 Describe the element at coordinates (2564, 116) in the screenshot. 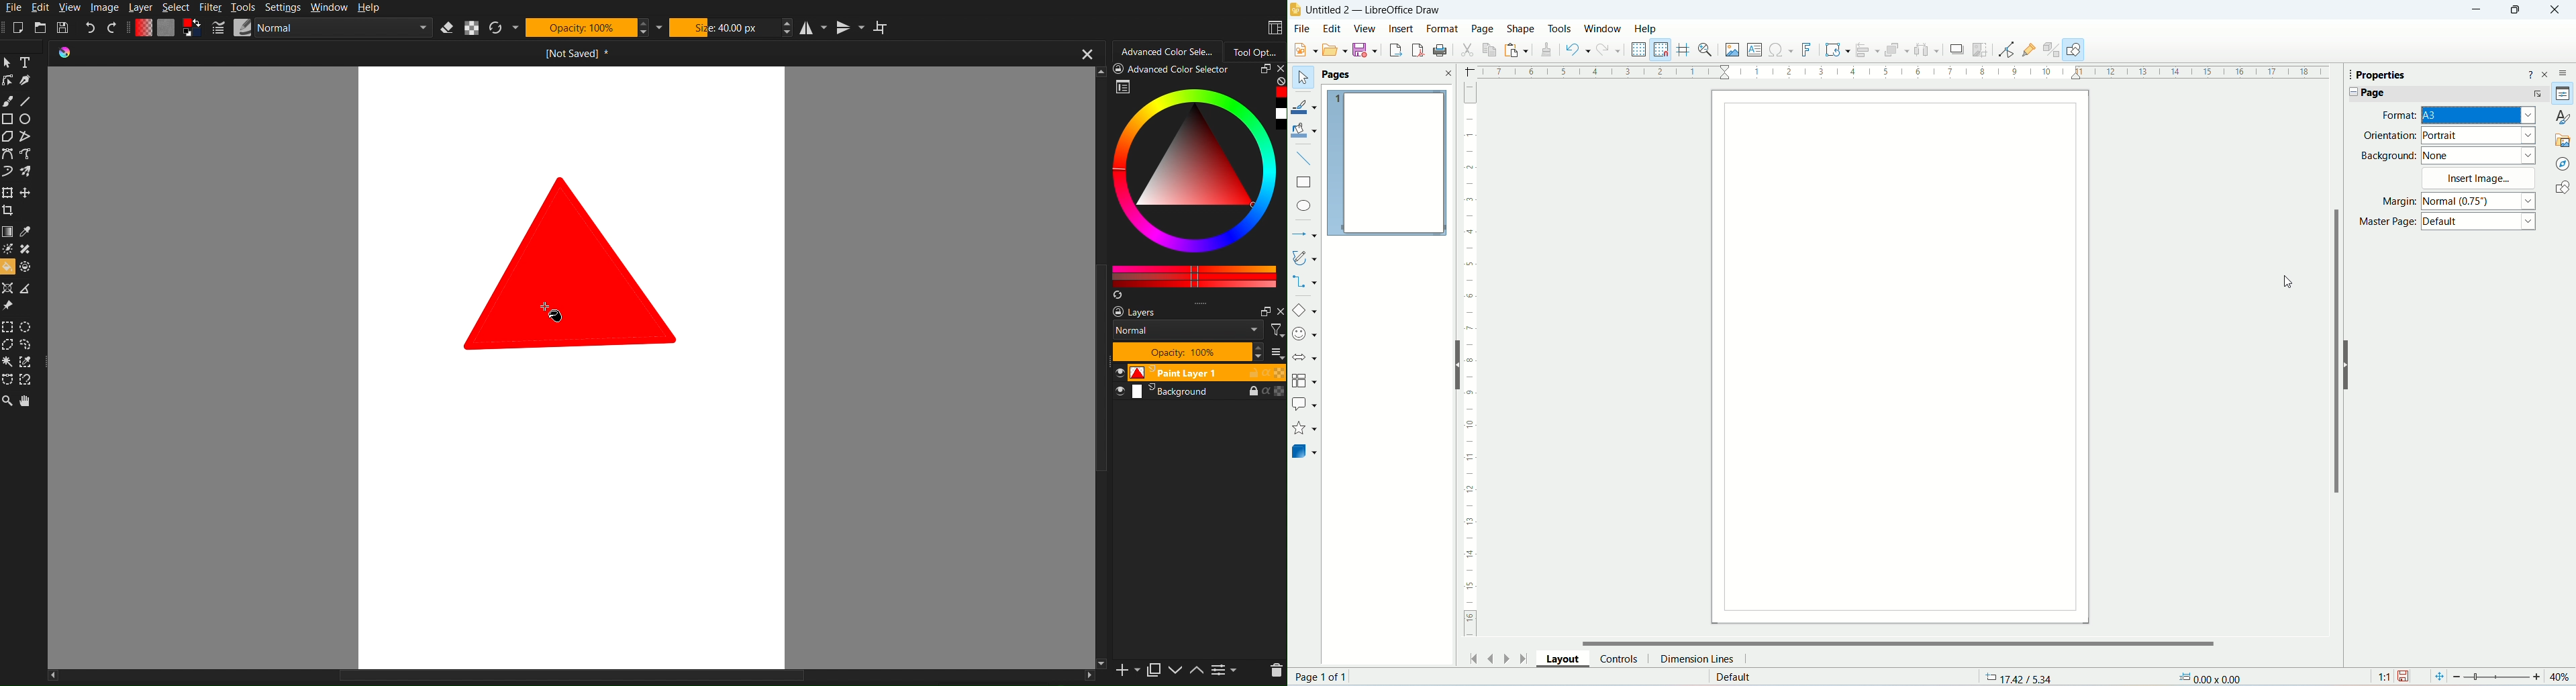

I see `style` at that location.